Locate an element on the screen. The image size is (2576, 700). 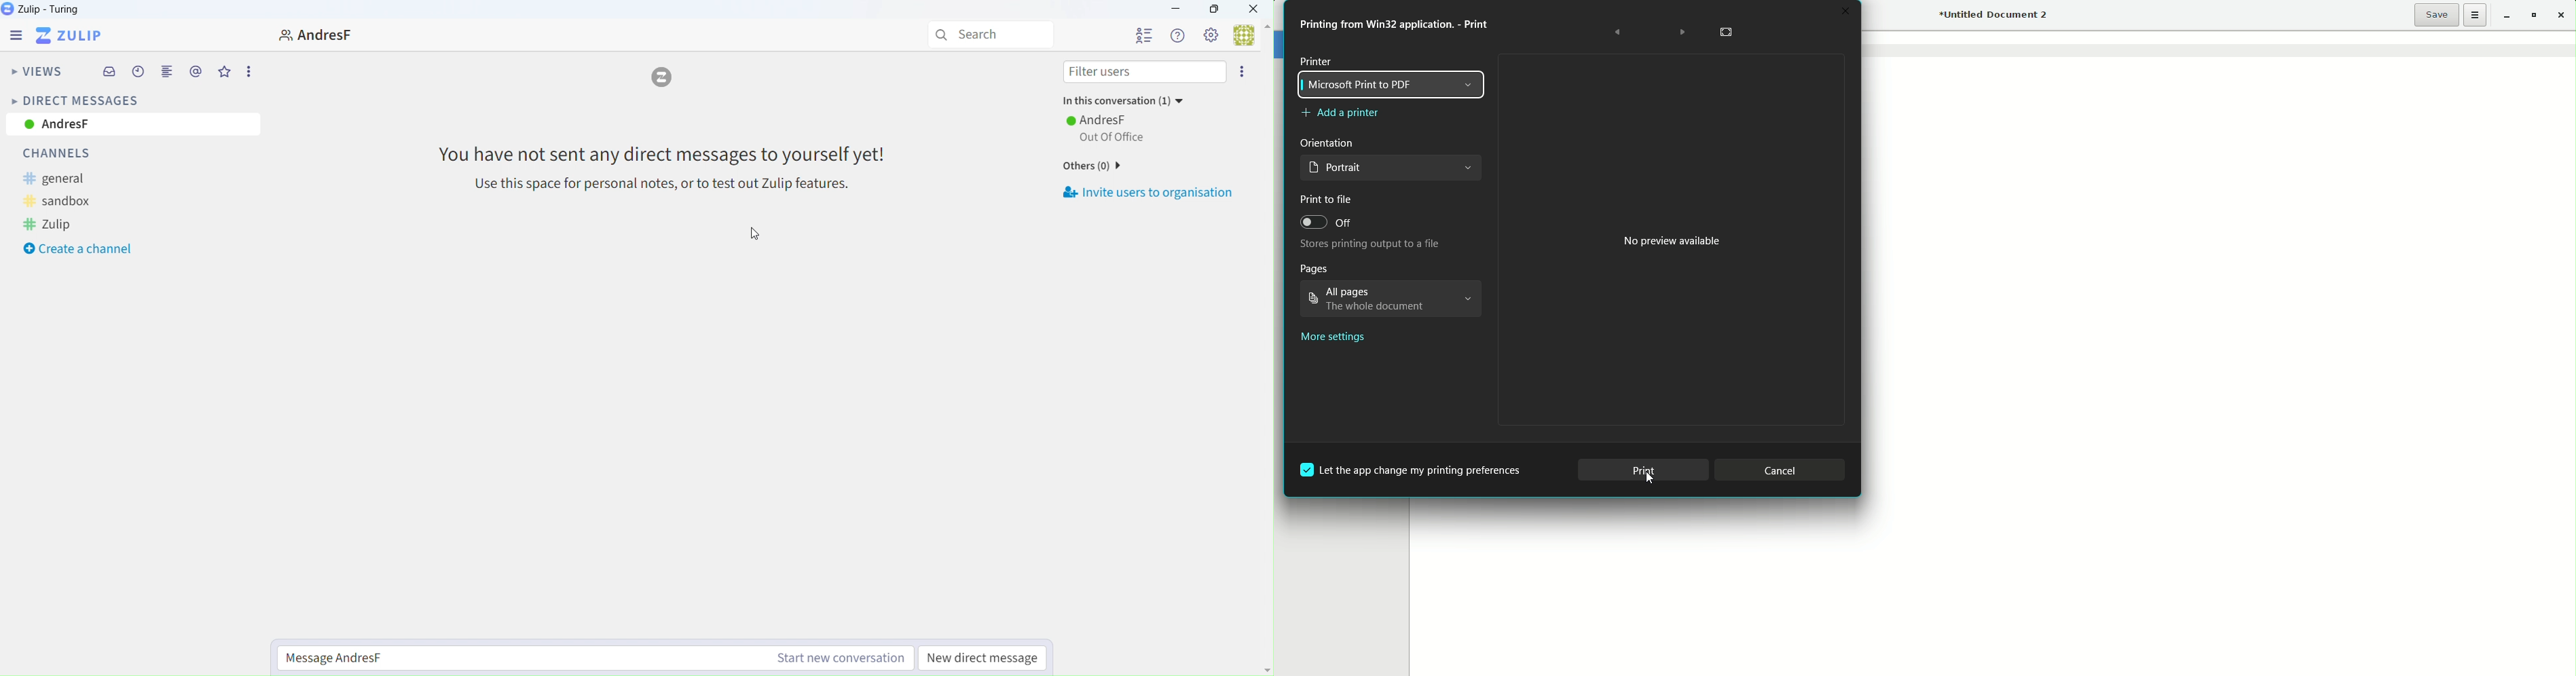
Favourites is located at coordinates (225, 72).